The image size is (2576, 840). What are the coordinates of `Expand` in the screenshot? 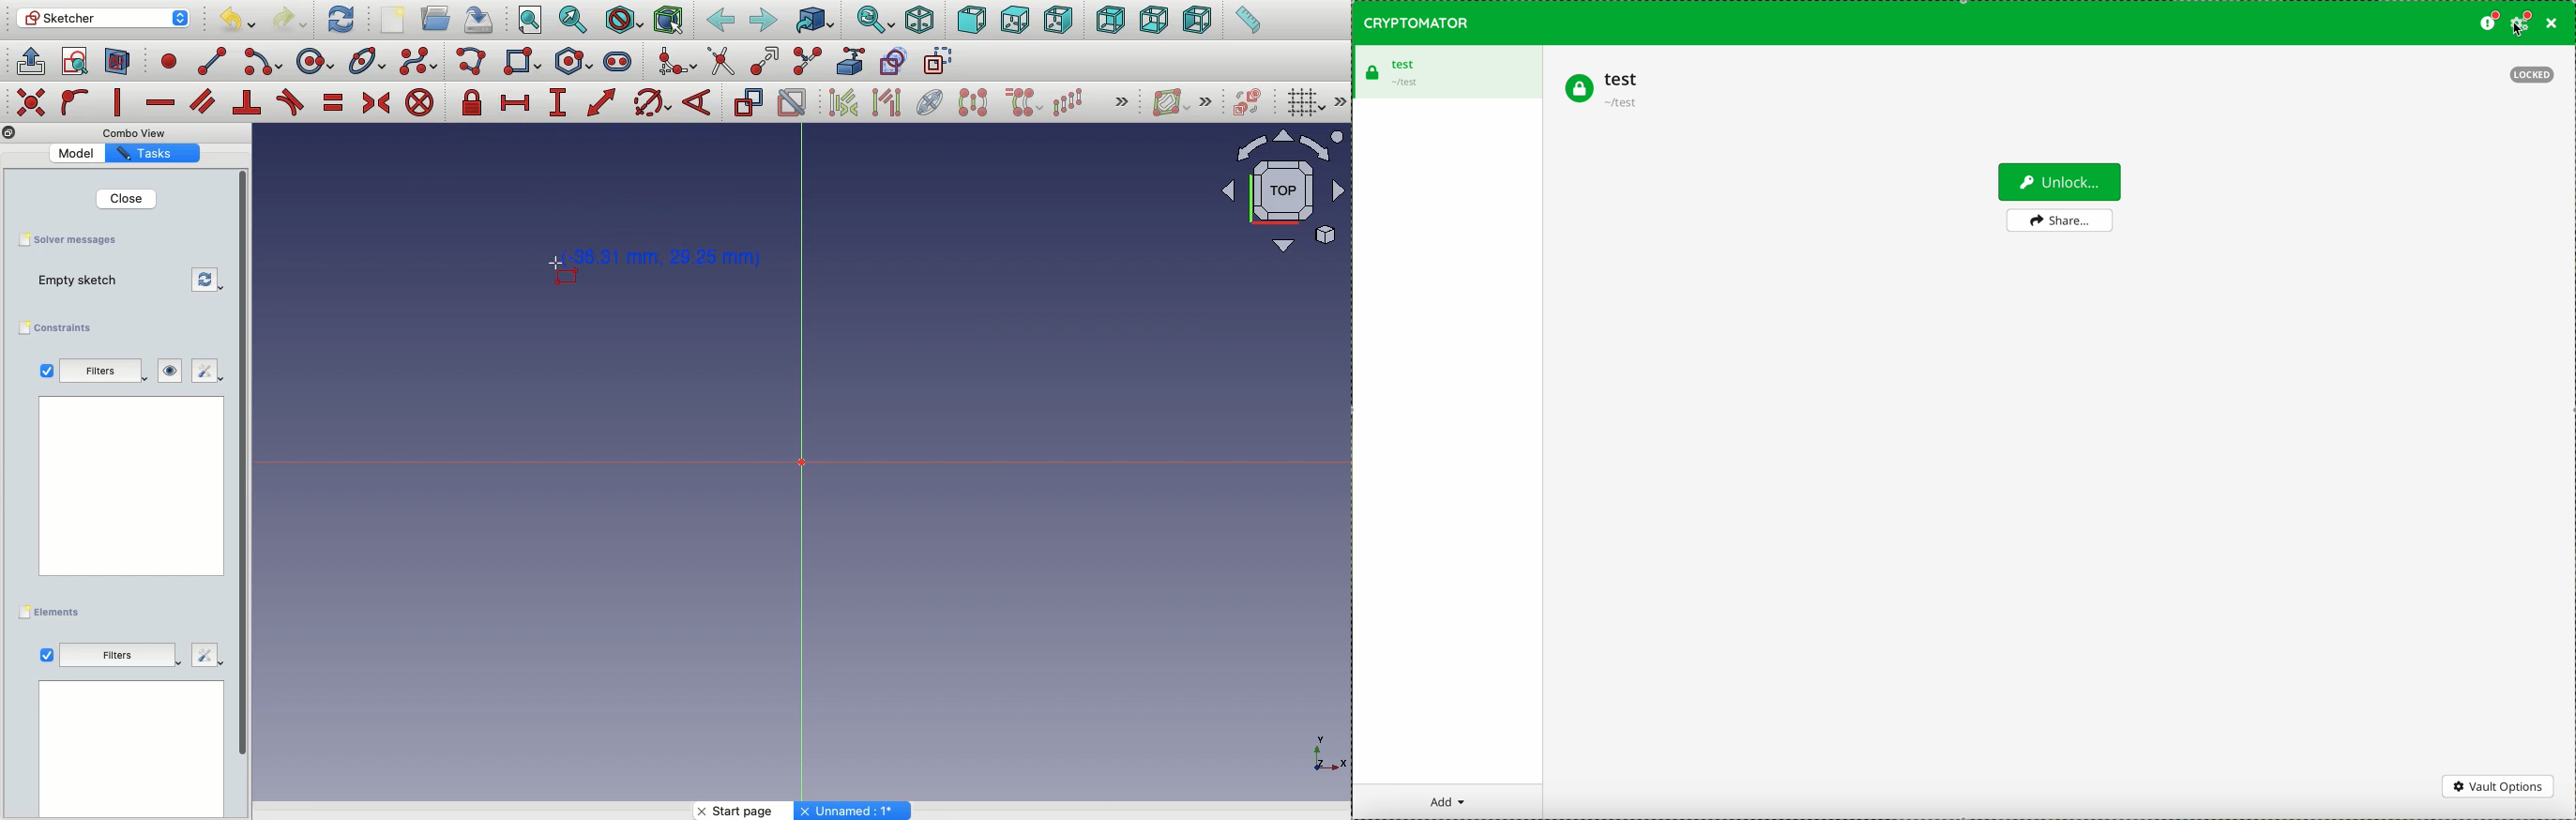 It's located at (1206, 101).